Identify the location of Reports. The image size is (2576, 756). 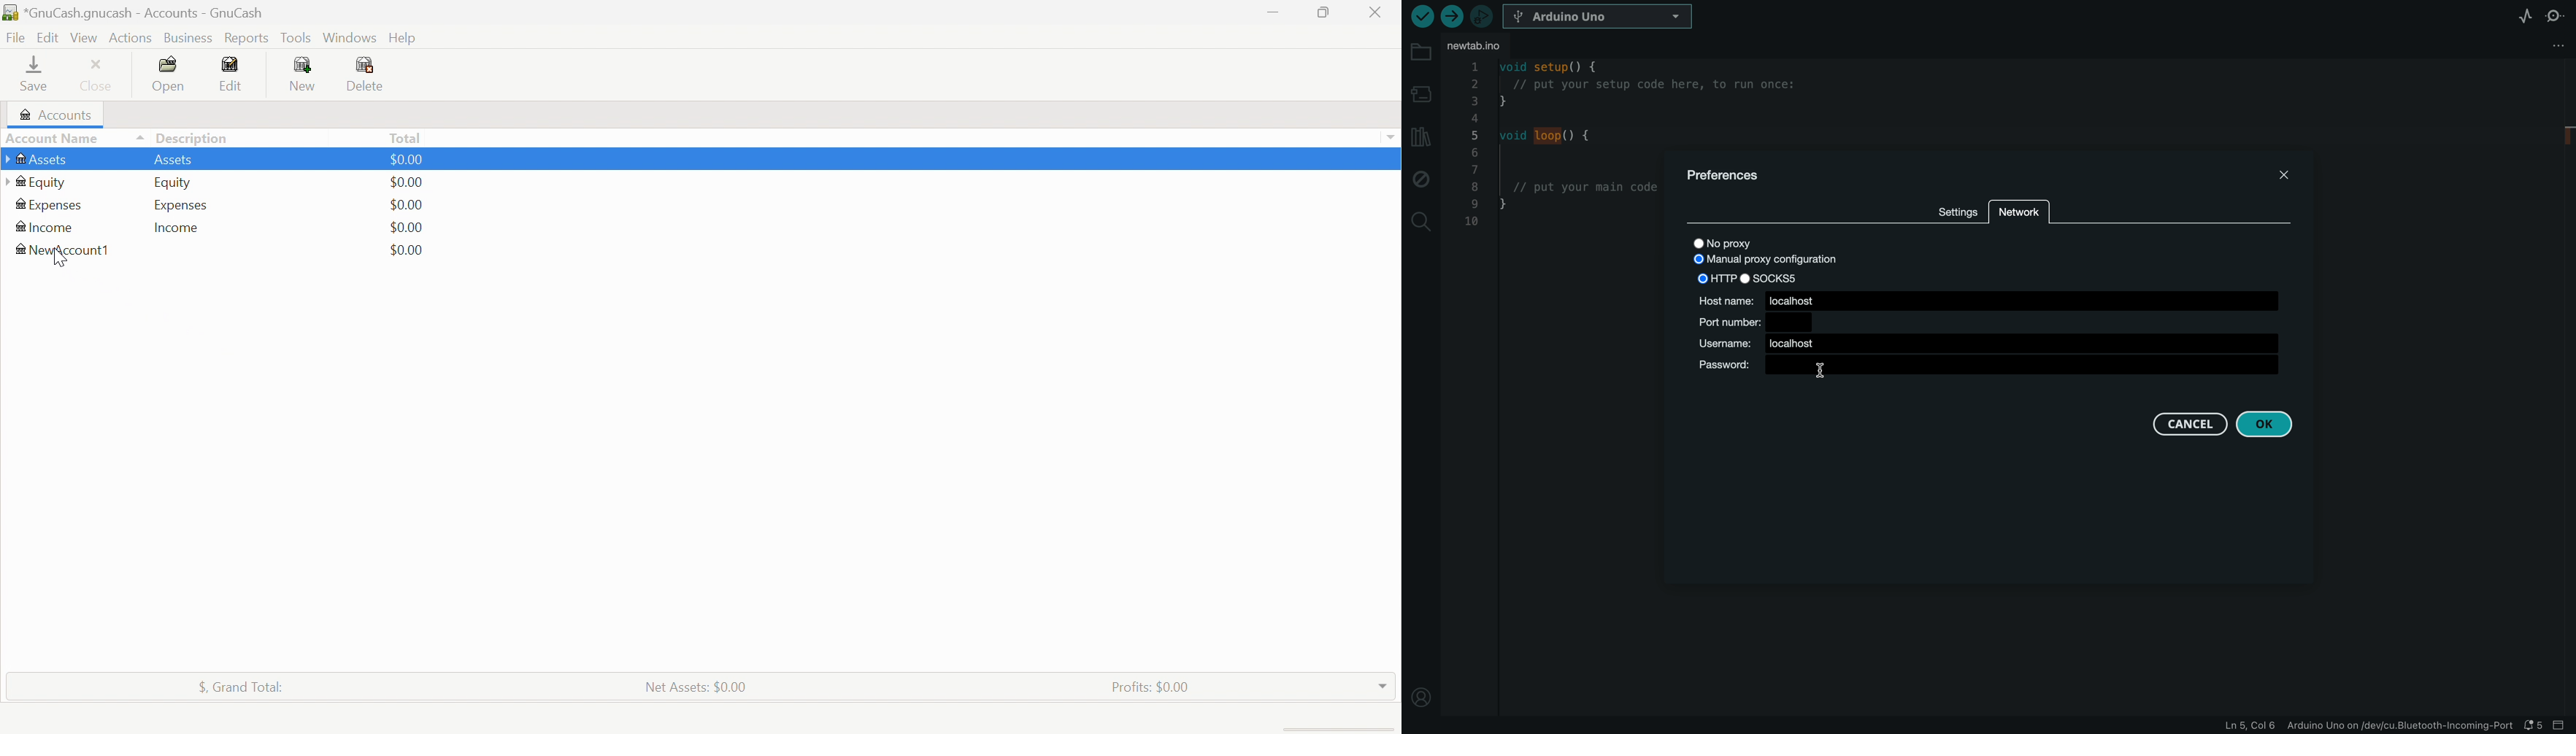
(247, 38).